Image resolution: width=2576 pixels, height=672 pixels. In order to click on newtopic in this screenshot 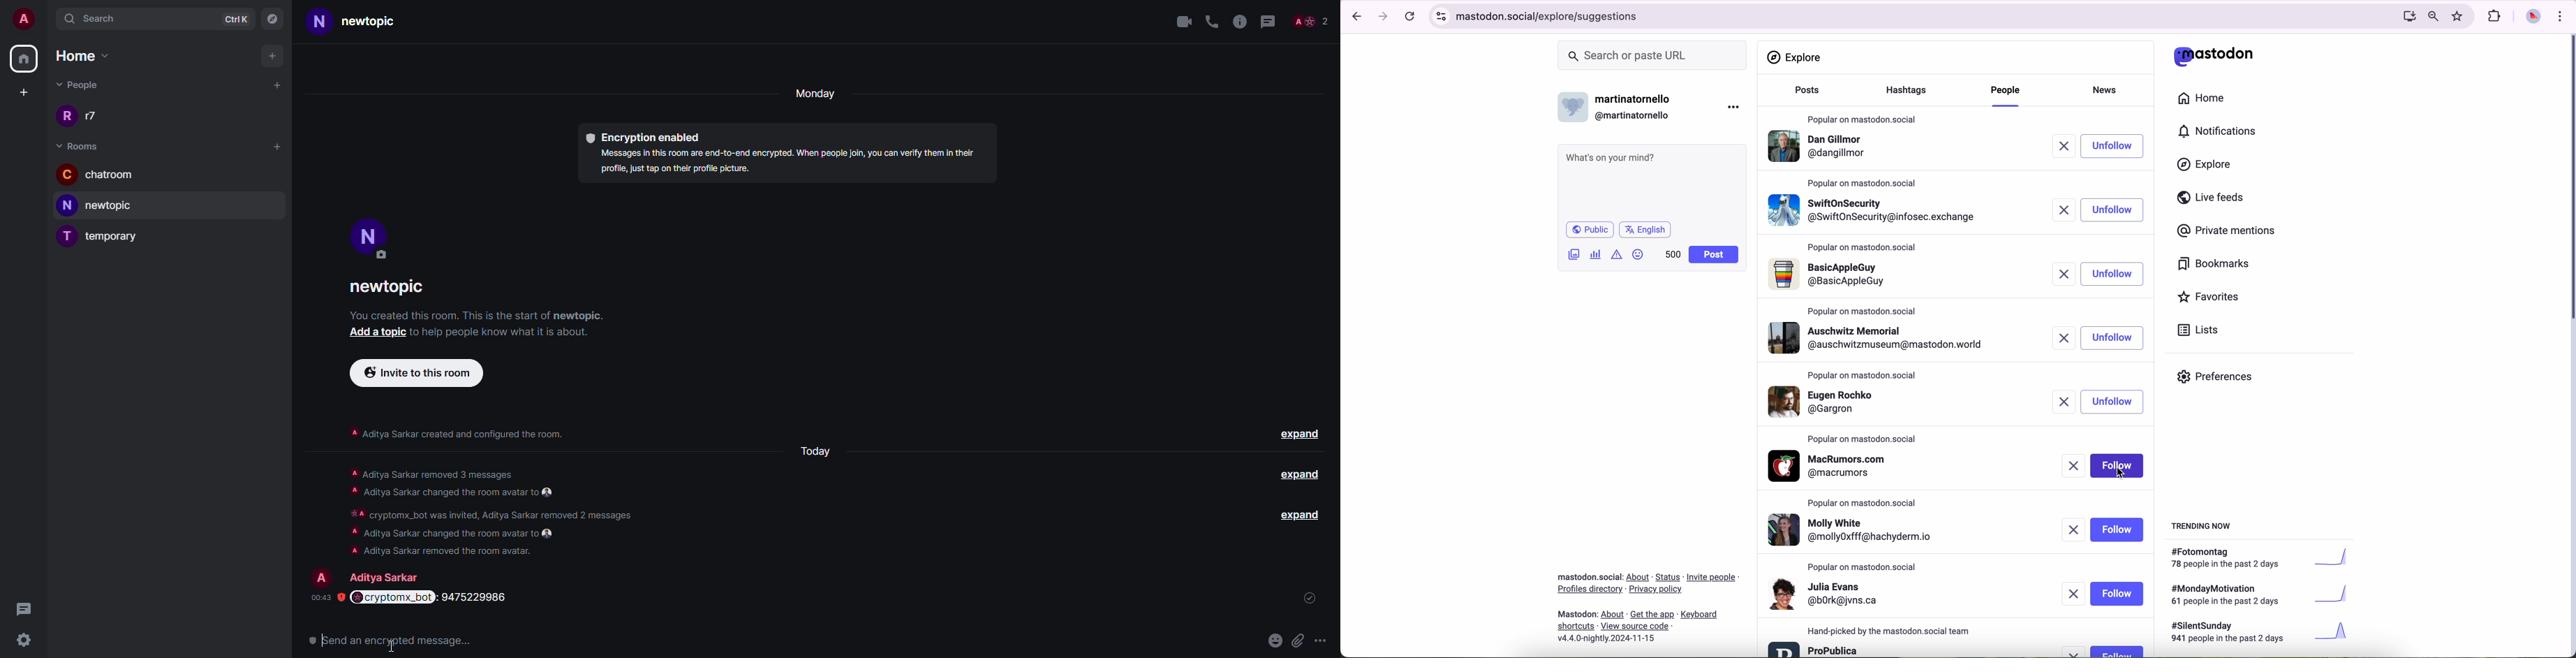, I will do `click(399, 288)`.